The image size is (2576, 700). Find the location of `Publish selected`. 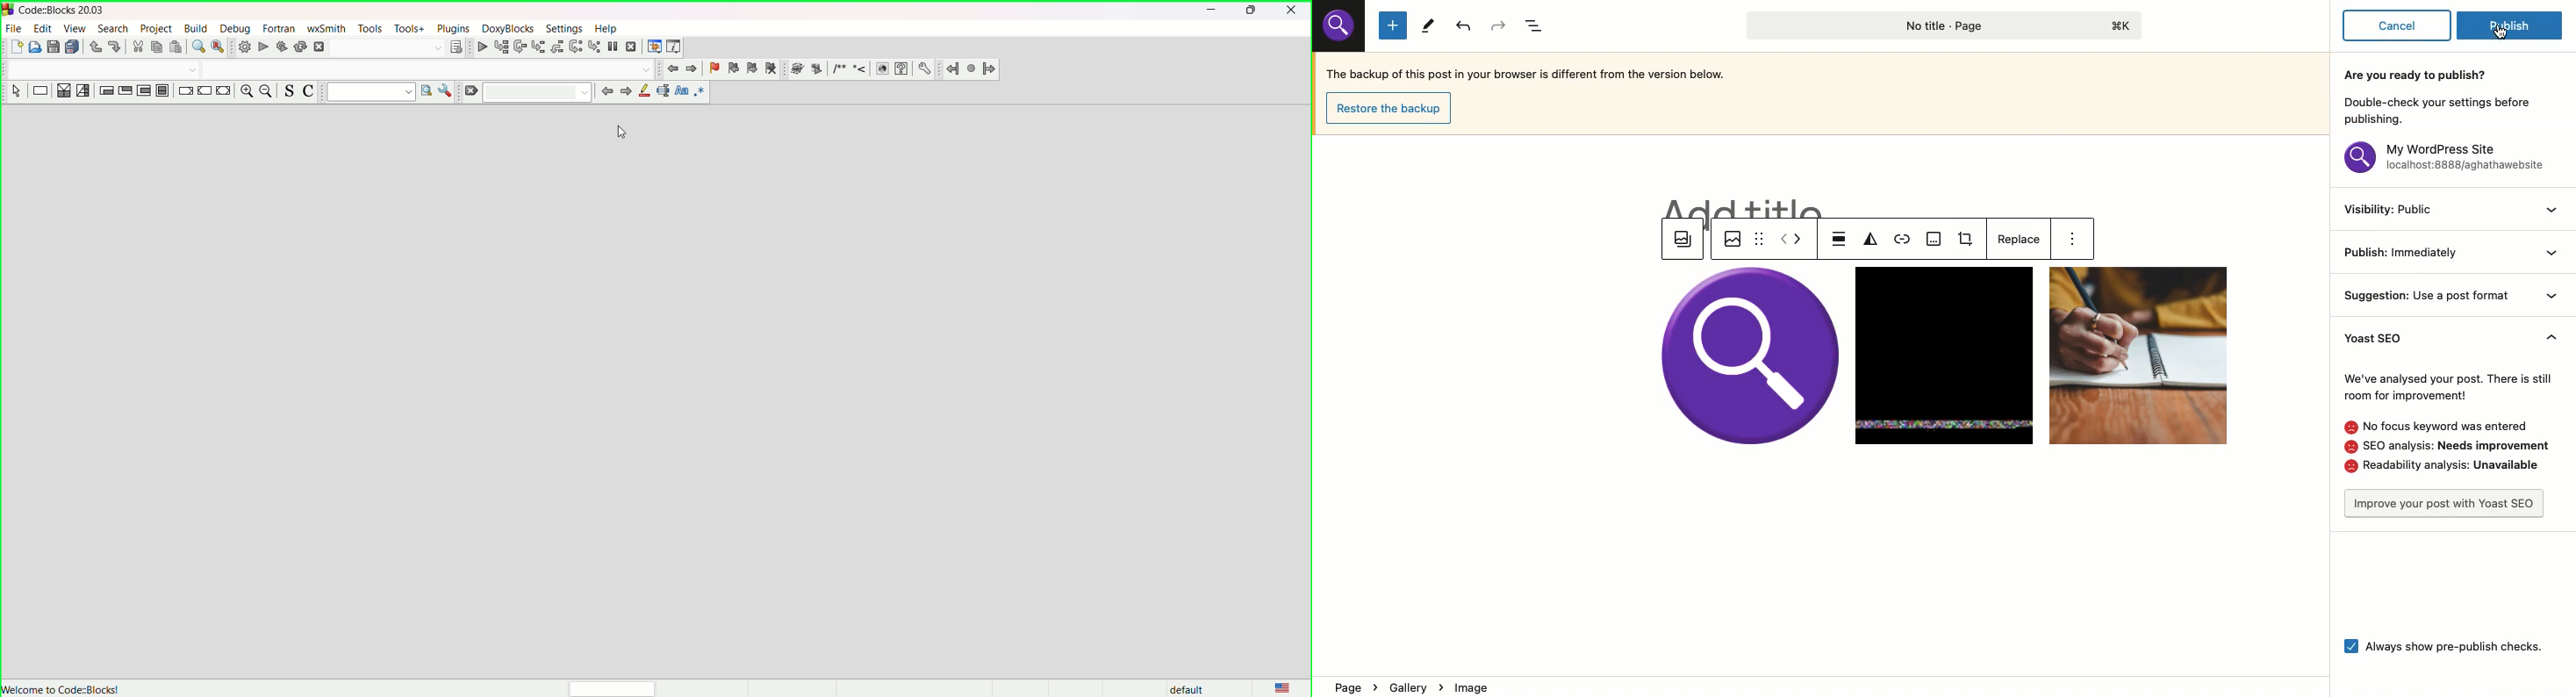

Publish selected is located at coordinates (2512, 29).